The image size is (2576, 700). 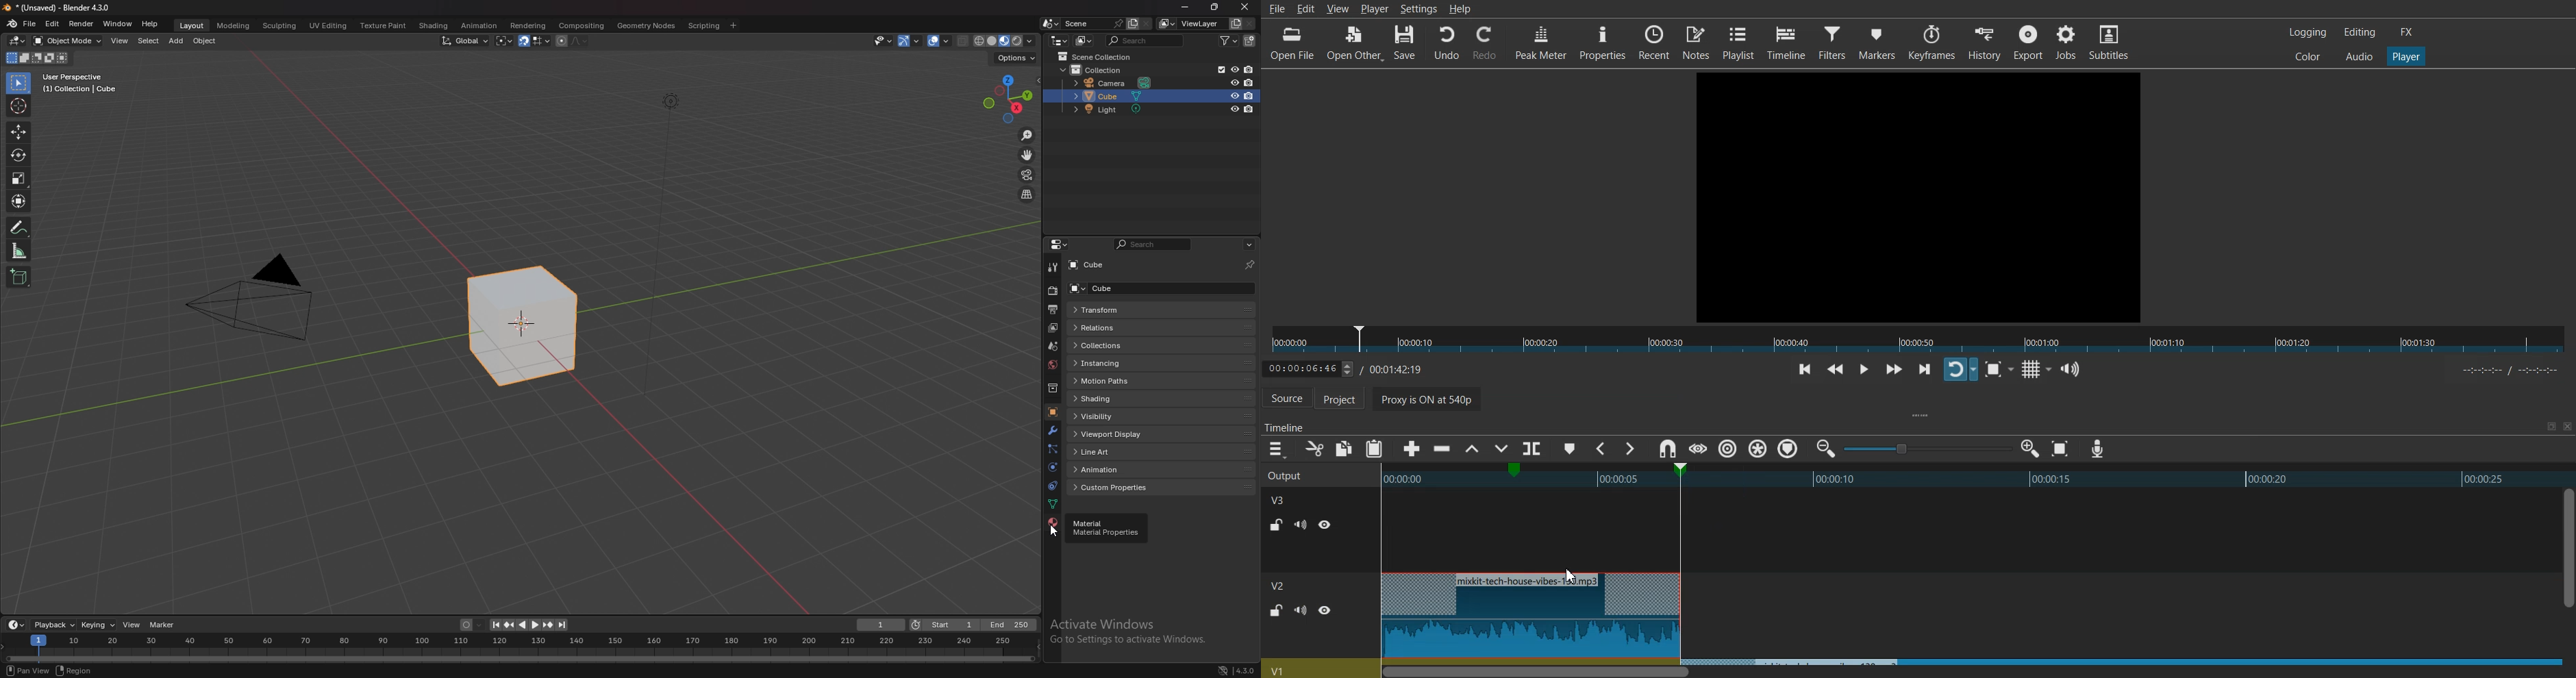 What do you see at coordinates (1927, 449) in the screenshot?
I see `Zoom adjuster toggle` at bounding box center [1927, 449].